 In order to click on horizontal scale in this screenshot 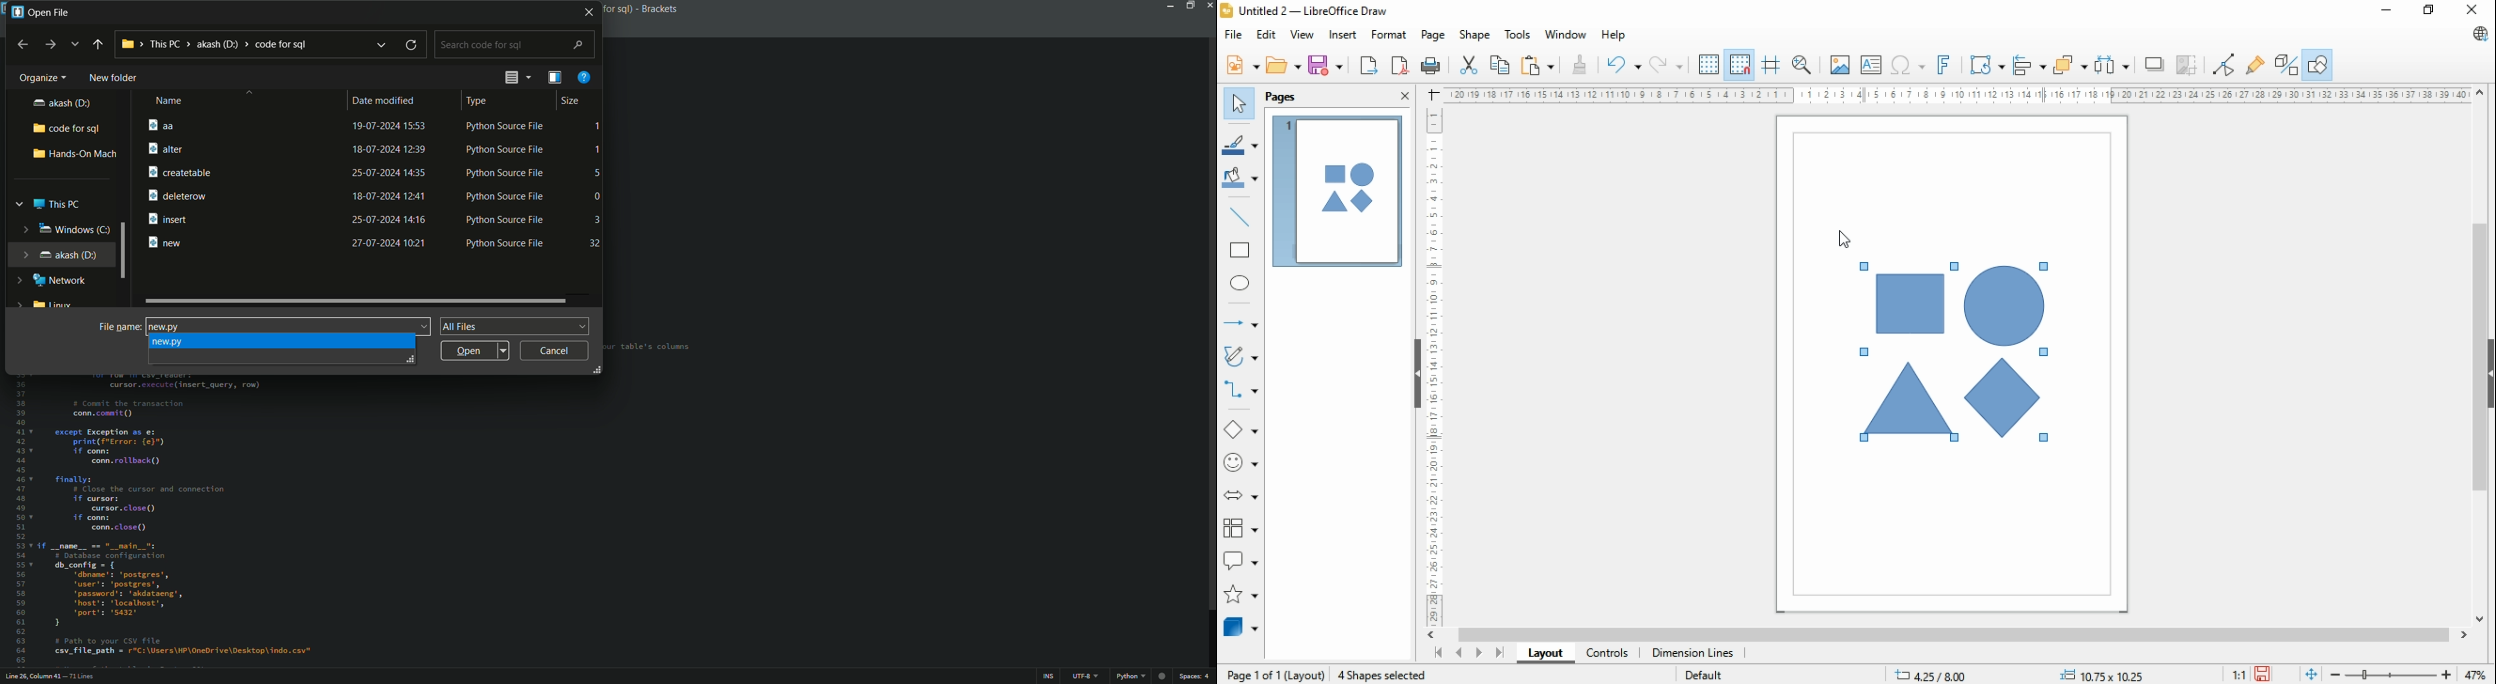, I will do `click(1960, 94)`.